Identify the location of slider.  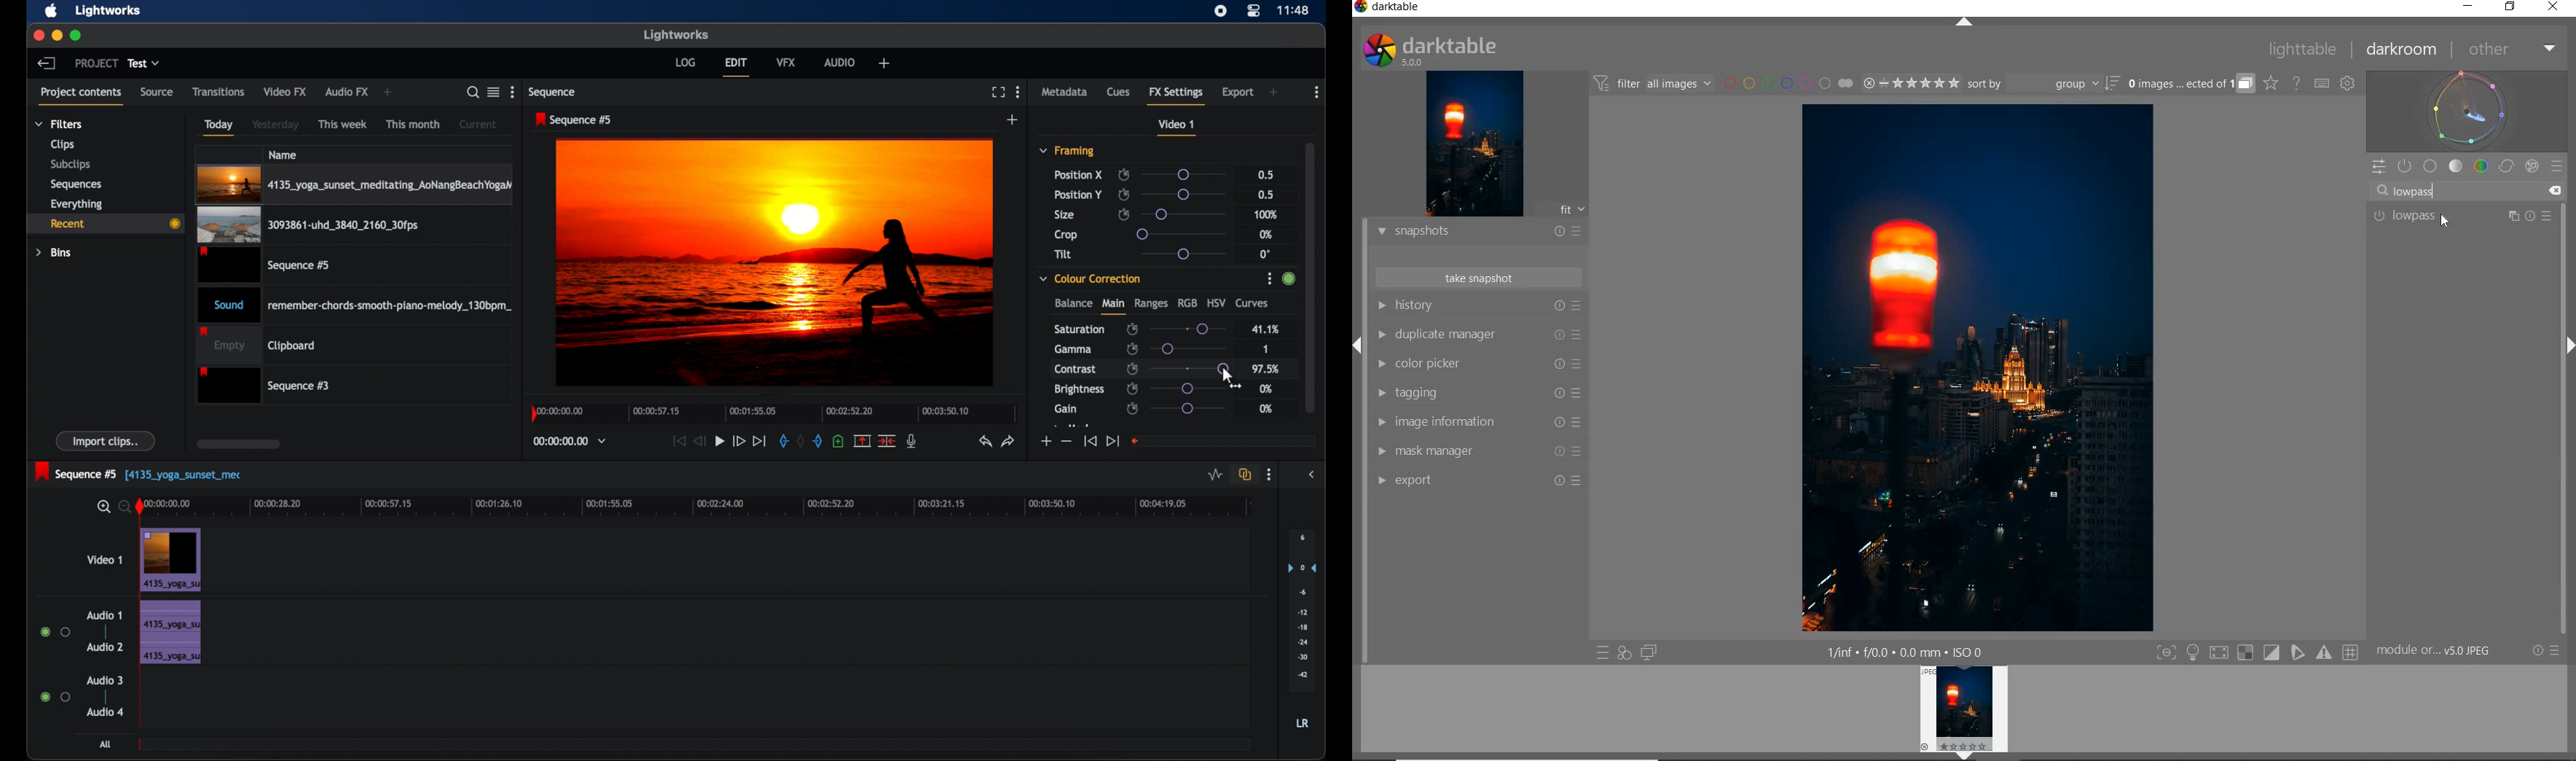
(1192, 349).